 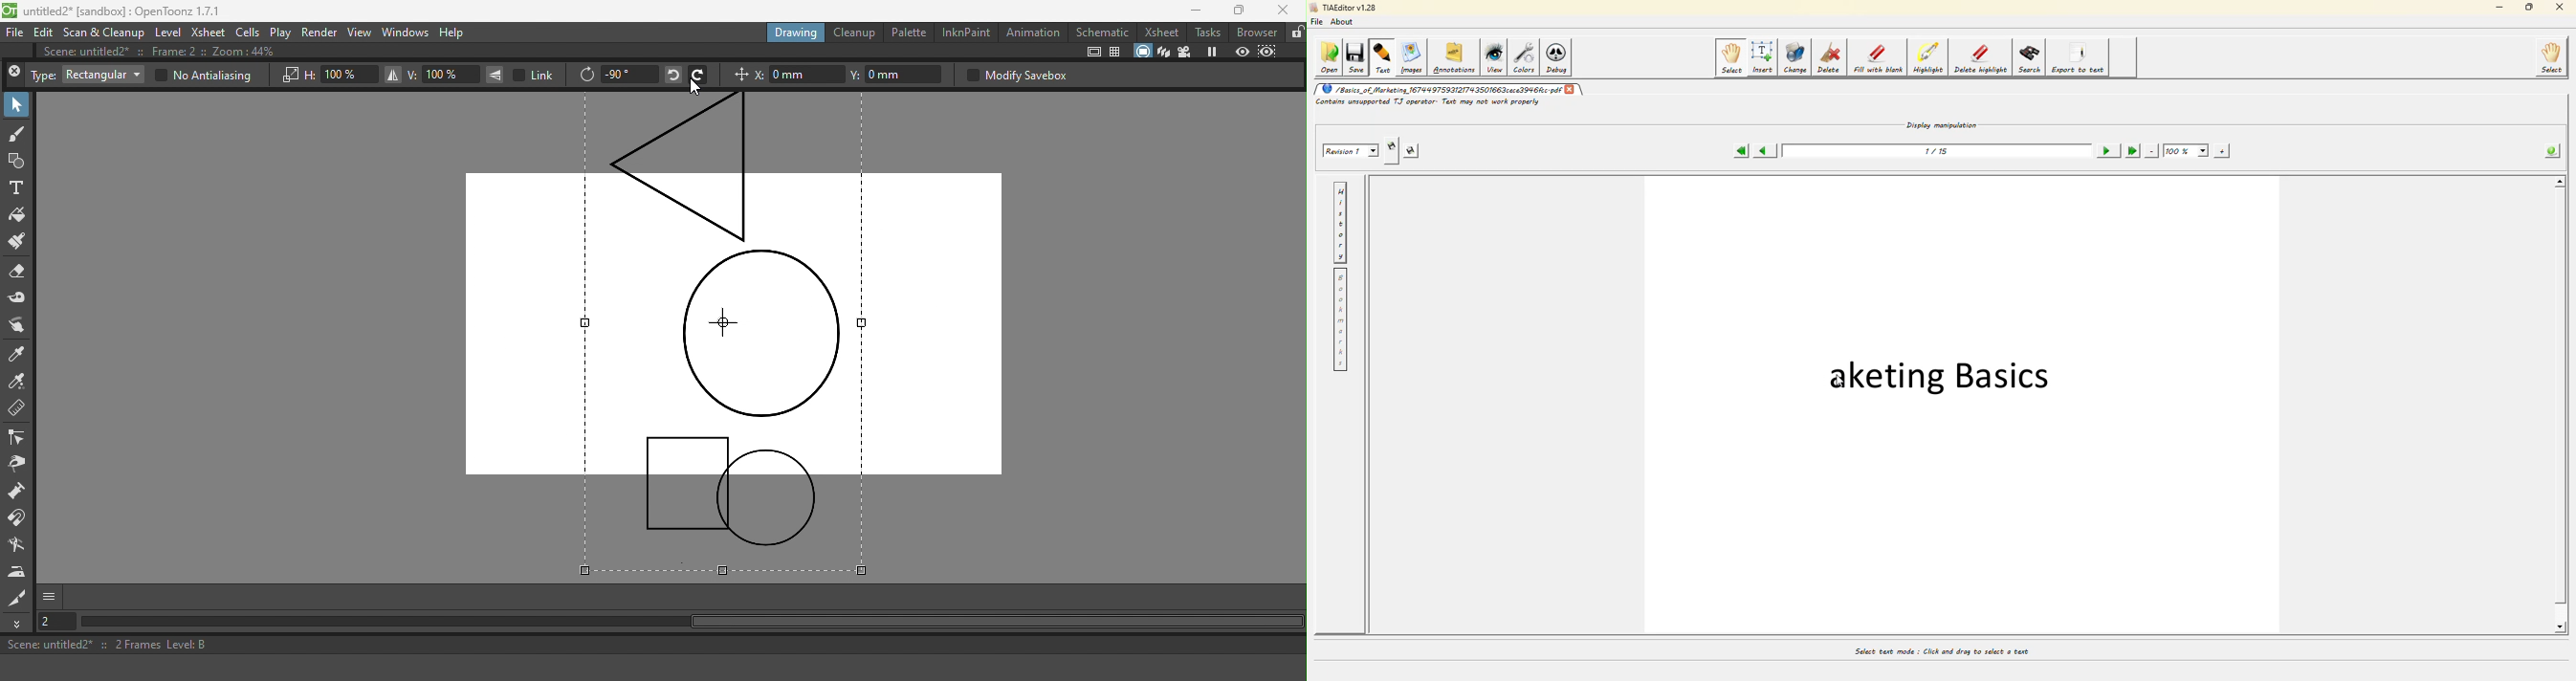 I want to click on Camera view, so click(x=1184, y=53).